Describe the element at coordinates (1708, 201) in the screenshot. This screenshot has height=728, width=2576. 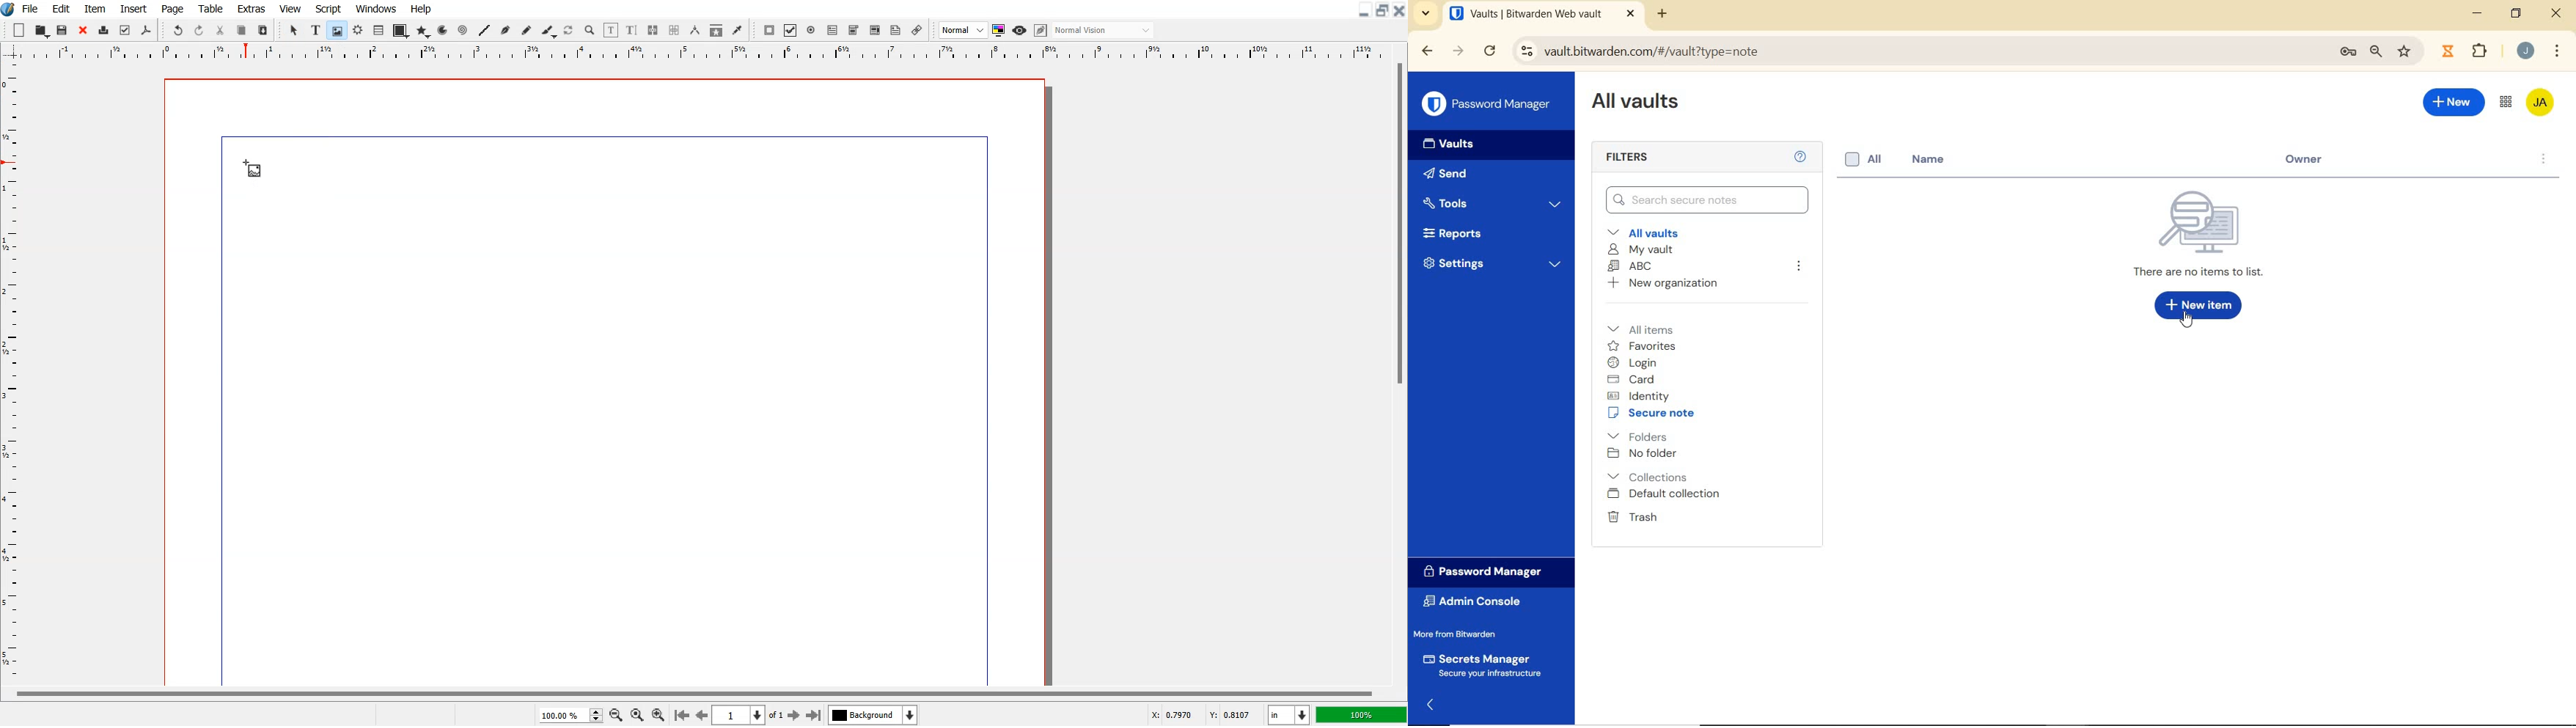
I see `Search Vault` at that location.